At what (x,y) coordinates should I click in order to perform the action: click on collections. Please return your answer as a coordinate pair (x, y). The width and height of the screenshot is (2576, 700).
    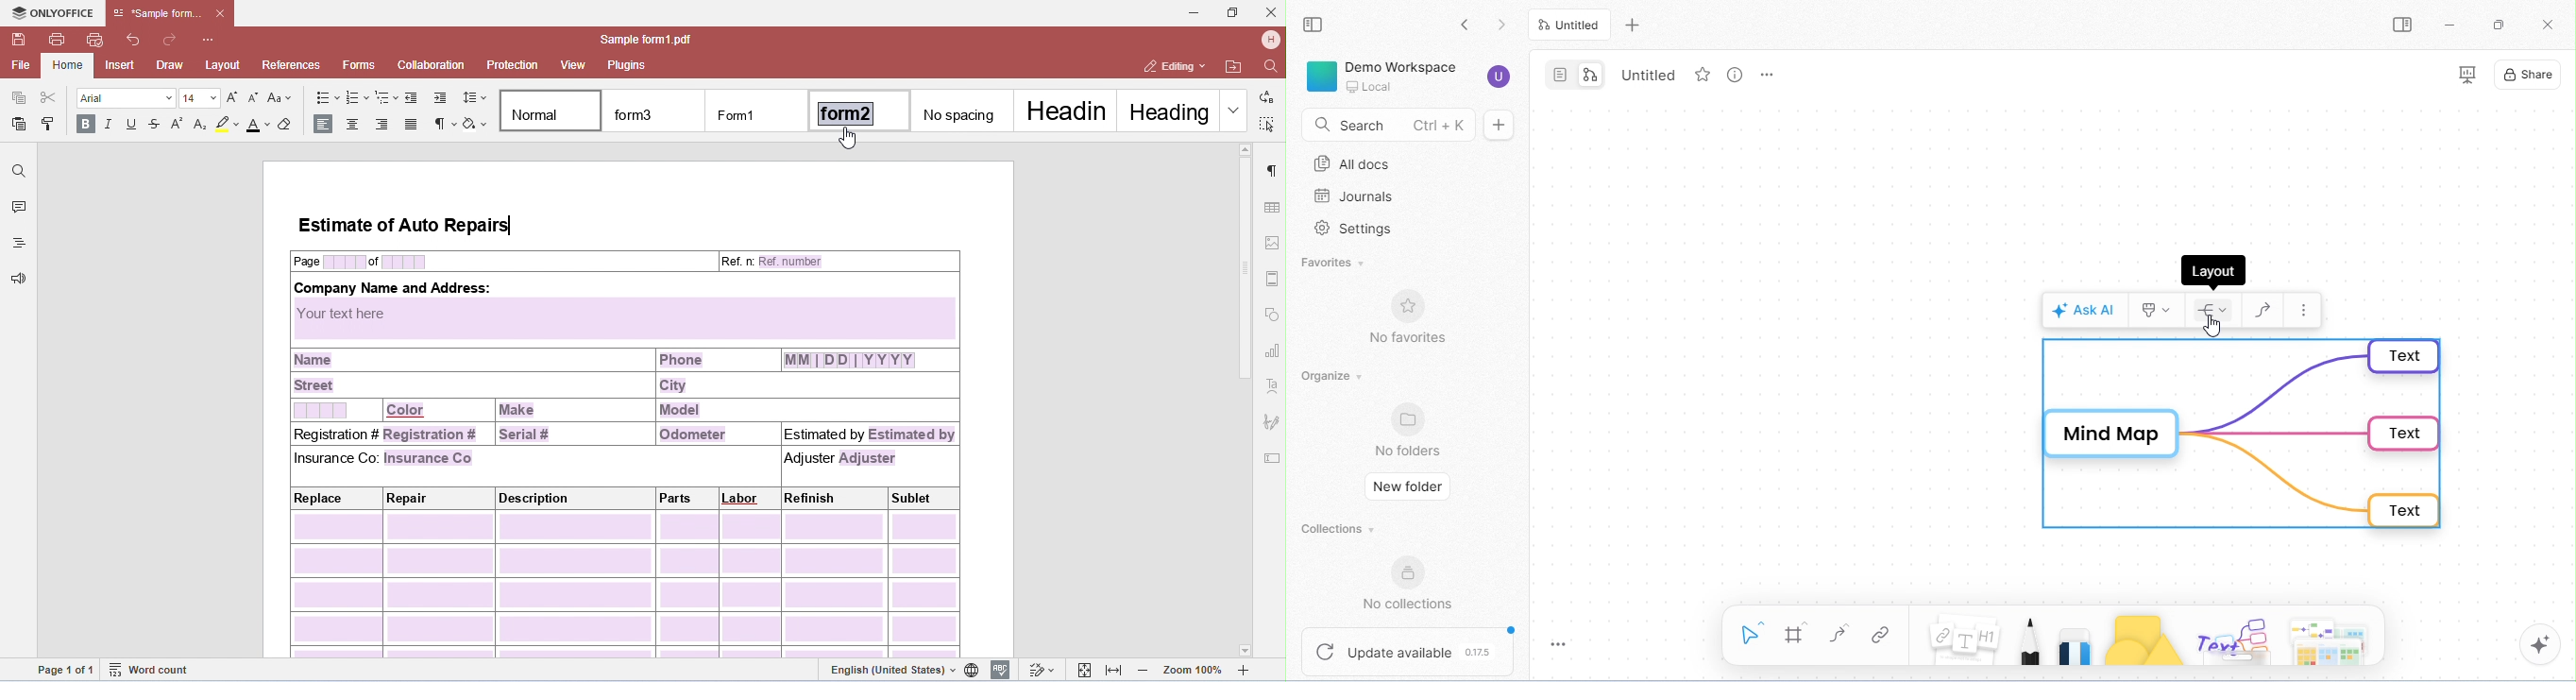
    Looking at the image, I should click on (1339, 528).